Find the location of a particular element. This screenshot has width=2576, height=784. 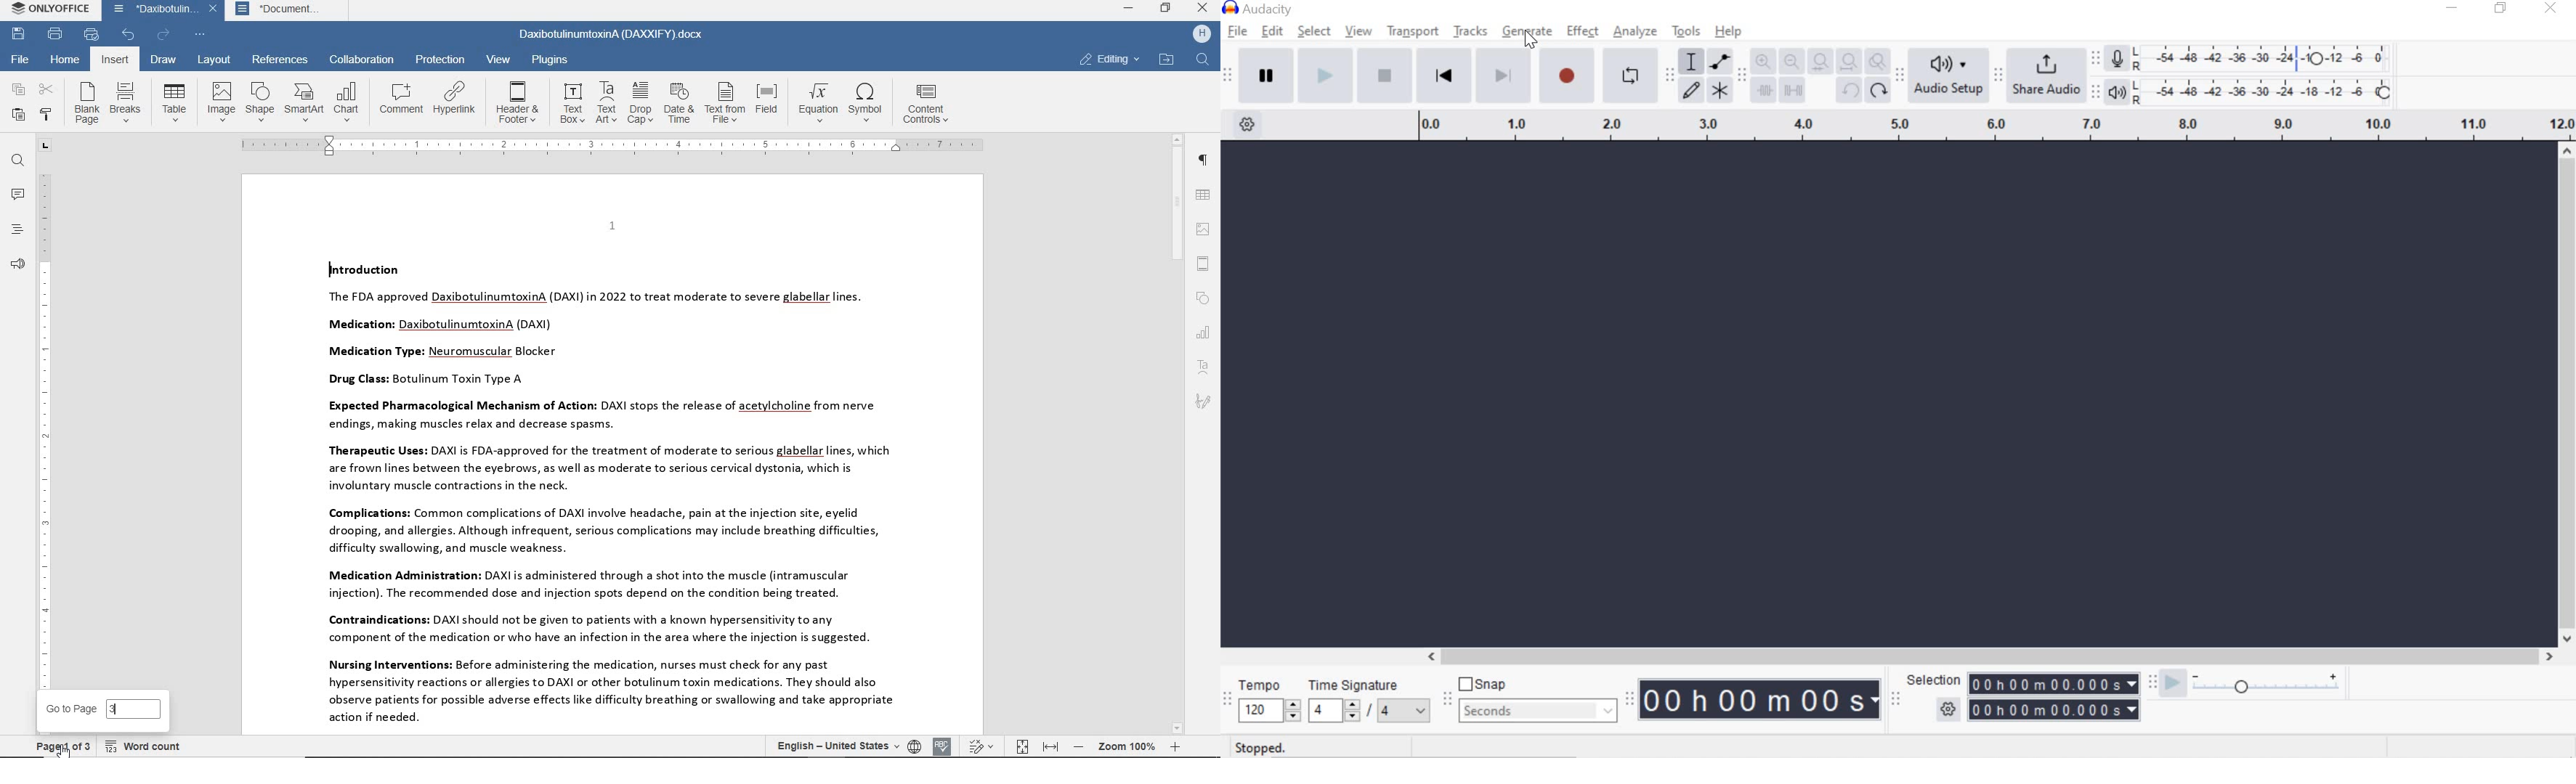

*Daxibotulin... is located at coordinates (151, 11).